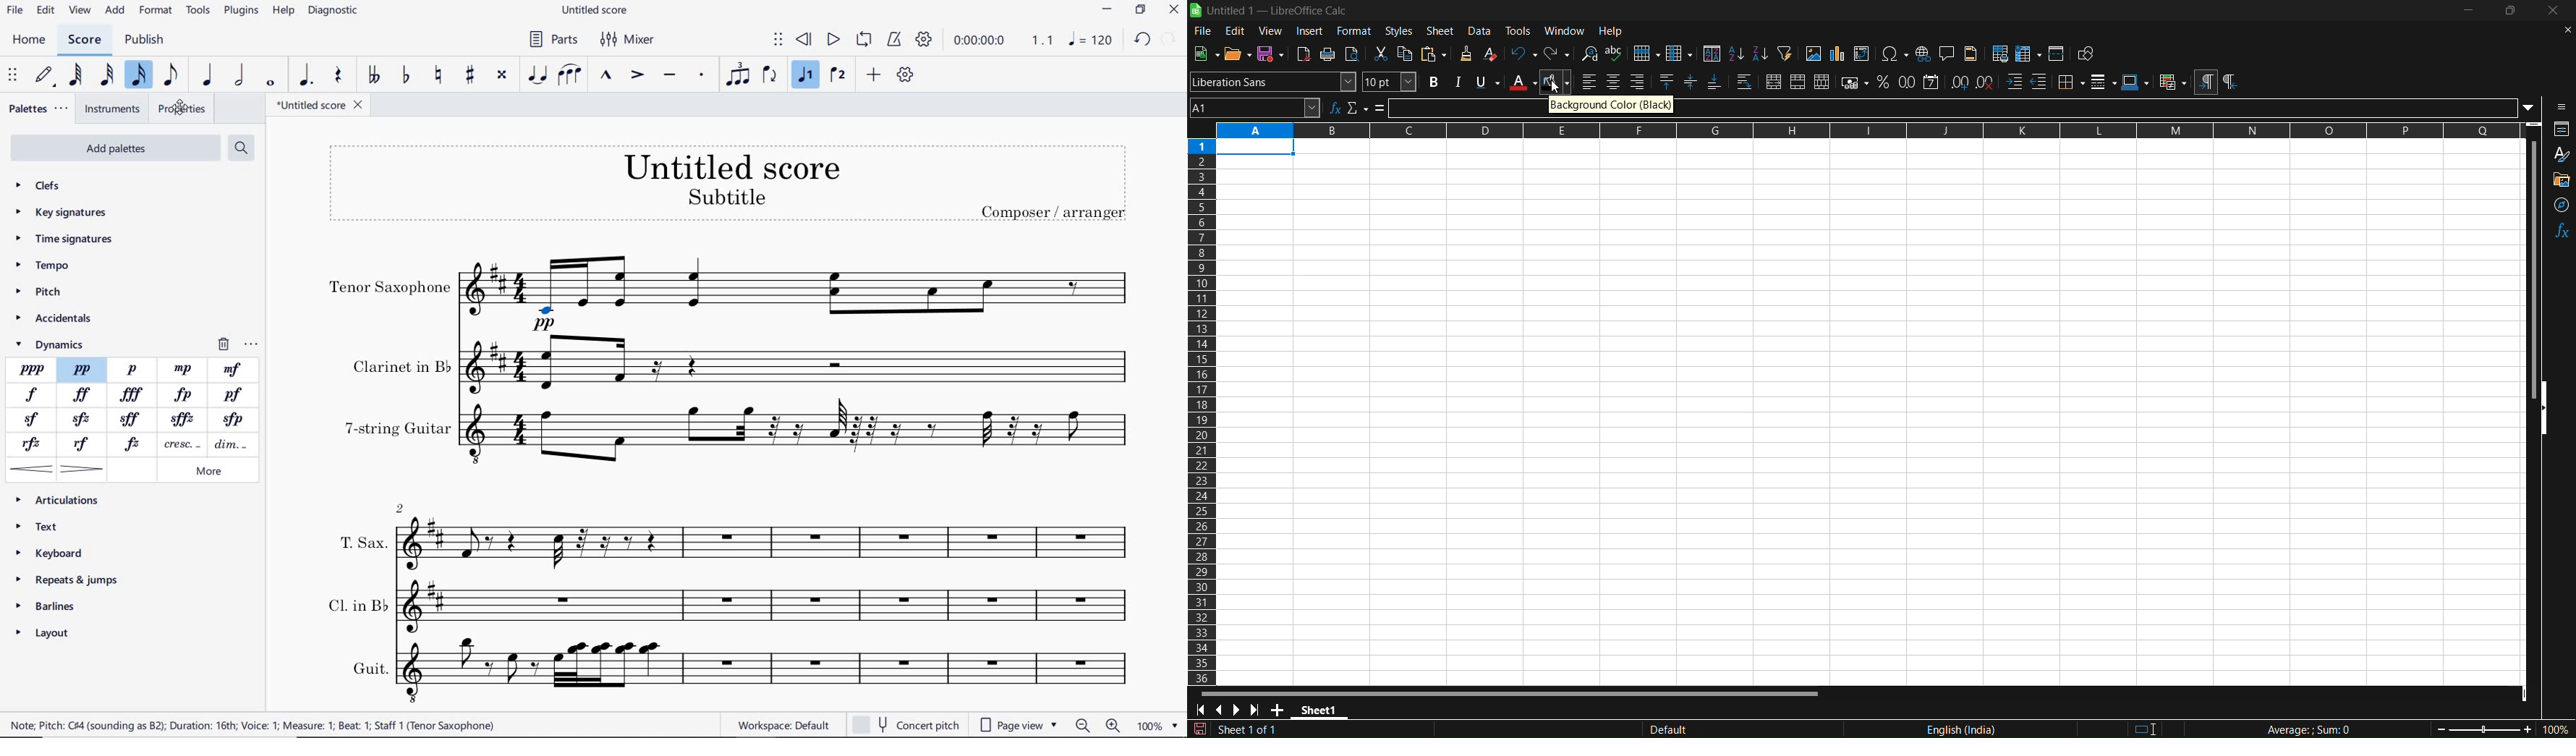 This screenshot has width=2576, height=756. What do you see at coordinates (1589, 54) in the screenshot?
I see `find and replace` at bounding box center [1589, 54].